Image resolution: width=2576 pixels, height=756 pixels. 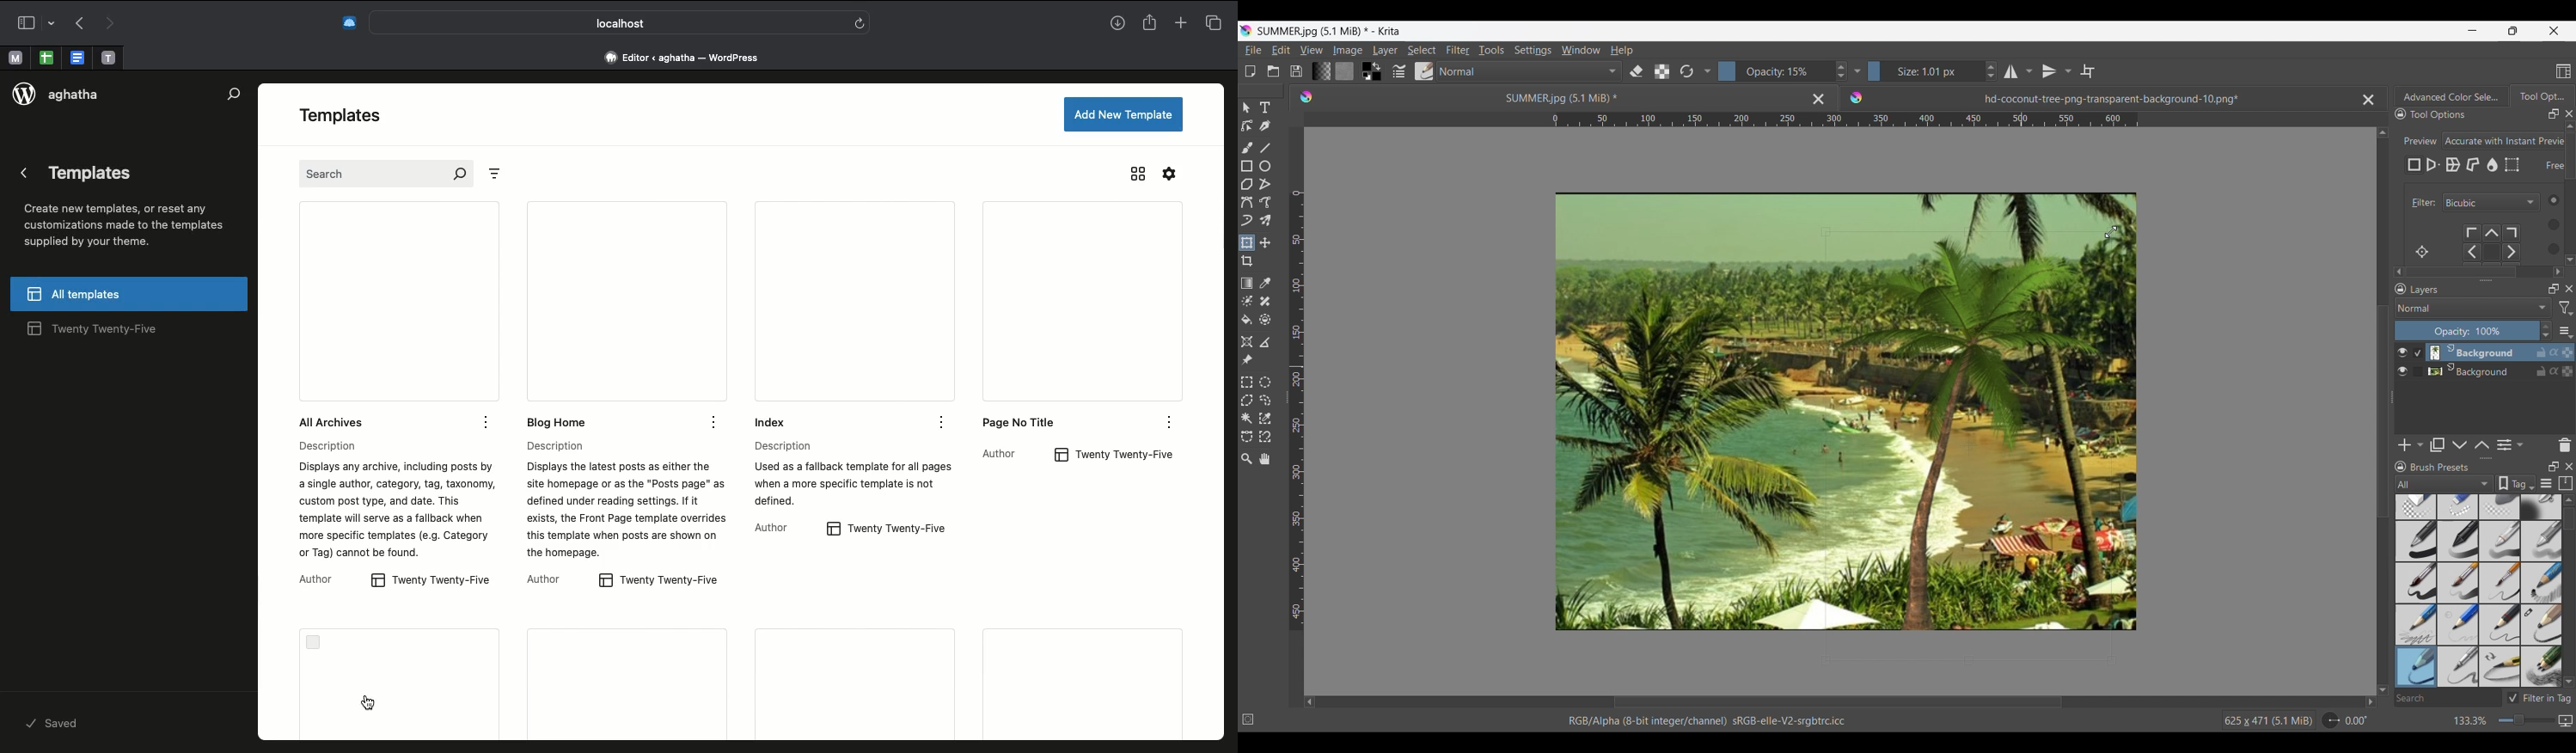 What do you see at coordinates (496, 174) in the screenshot?
I see `Filter` at bounding box center [496, 174].